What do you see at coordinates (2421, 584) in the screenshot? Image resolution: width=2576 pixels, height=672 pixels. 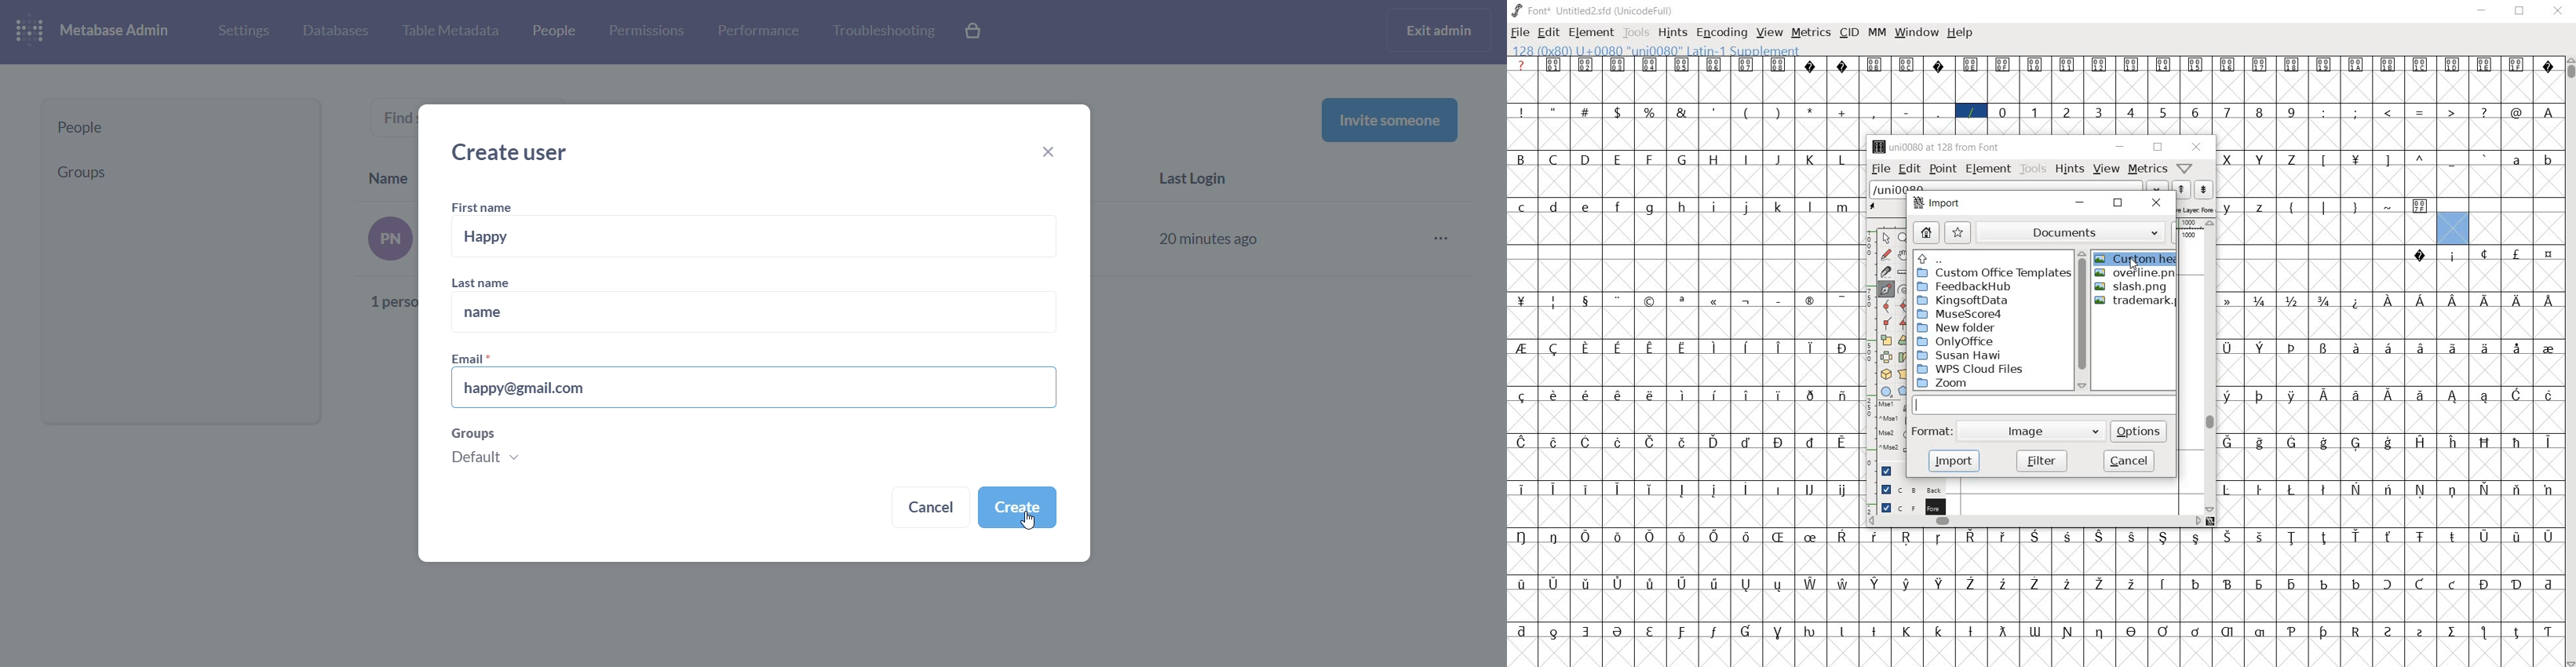 I see `glyph` at bounding box center [2421, 584].